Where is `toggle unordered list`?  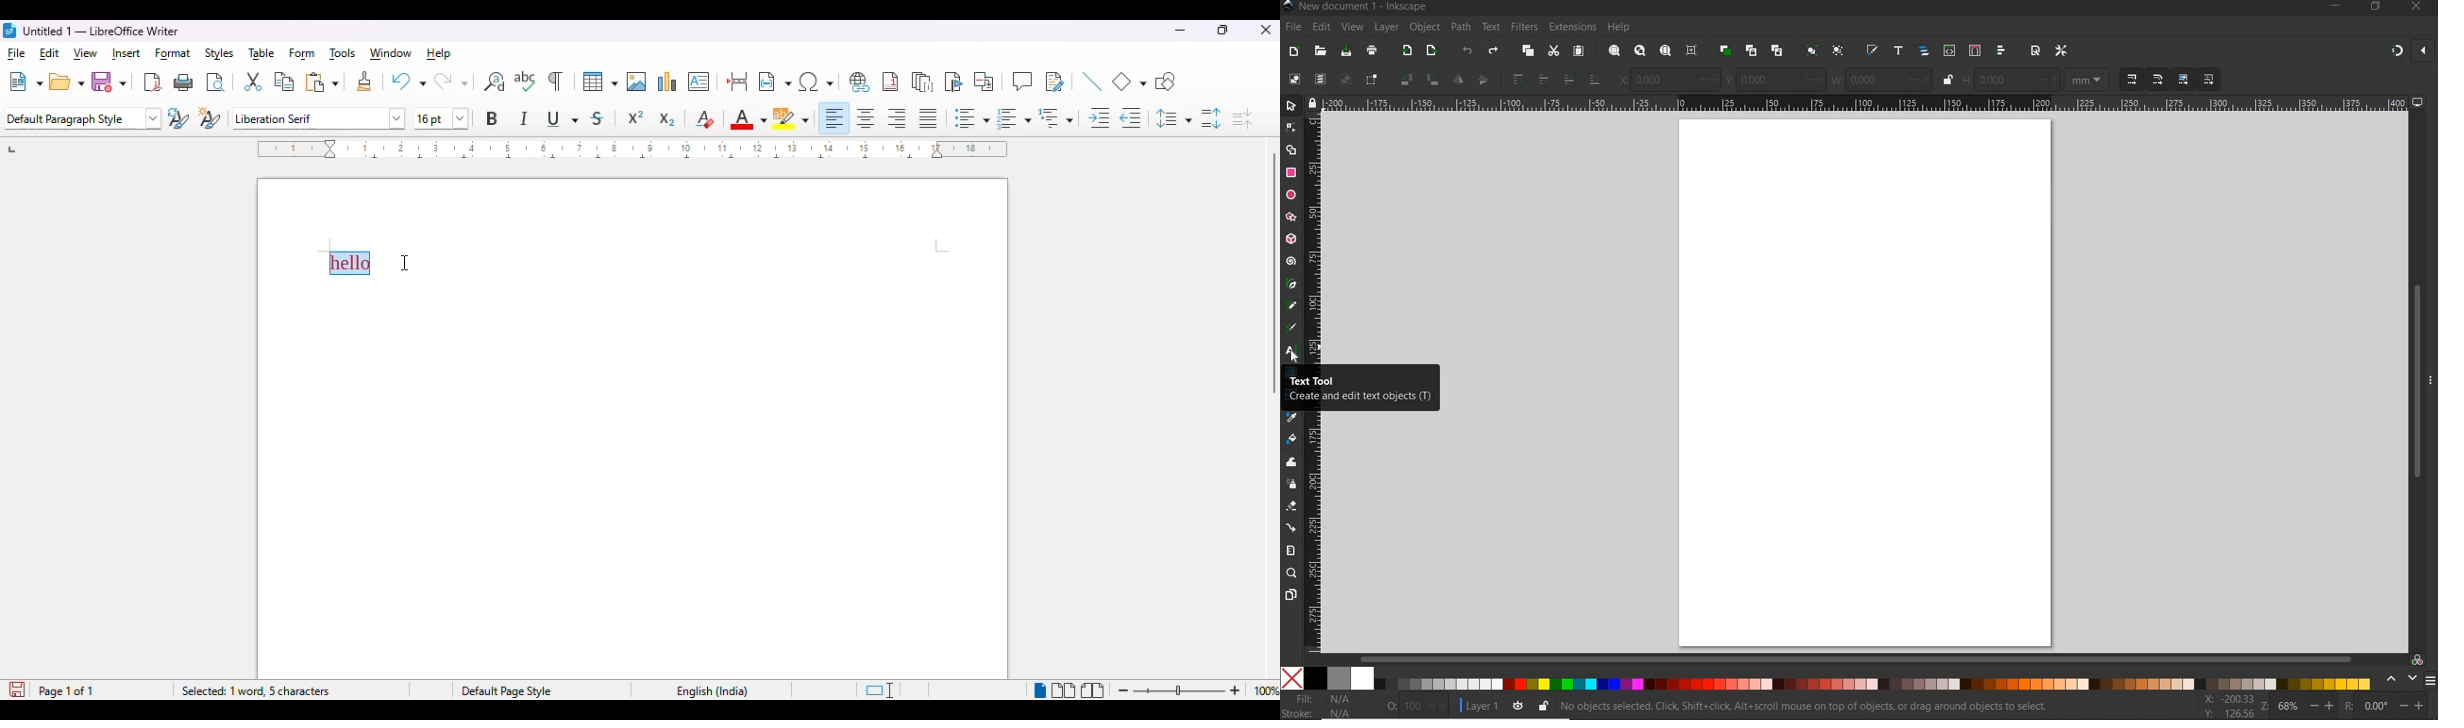
toggle unordered list is located at coordinates (971, 118).